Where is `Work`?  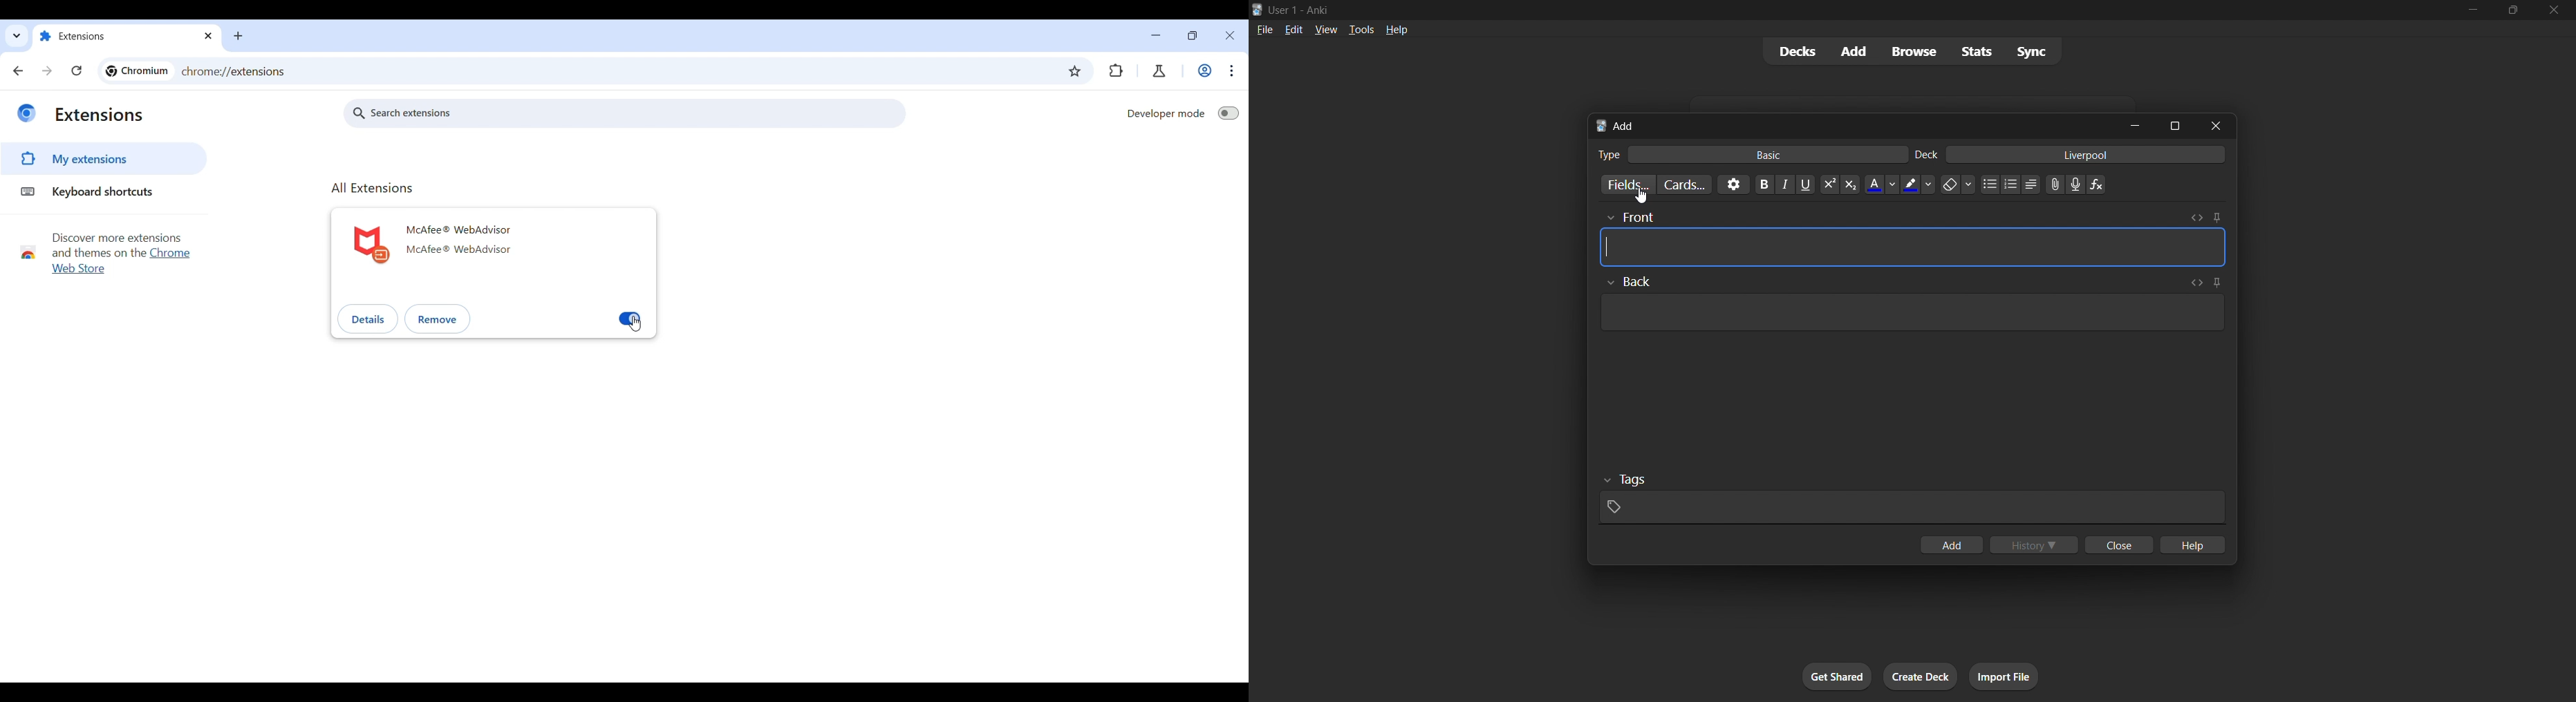 Work is located at coordinates (1205, 70).